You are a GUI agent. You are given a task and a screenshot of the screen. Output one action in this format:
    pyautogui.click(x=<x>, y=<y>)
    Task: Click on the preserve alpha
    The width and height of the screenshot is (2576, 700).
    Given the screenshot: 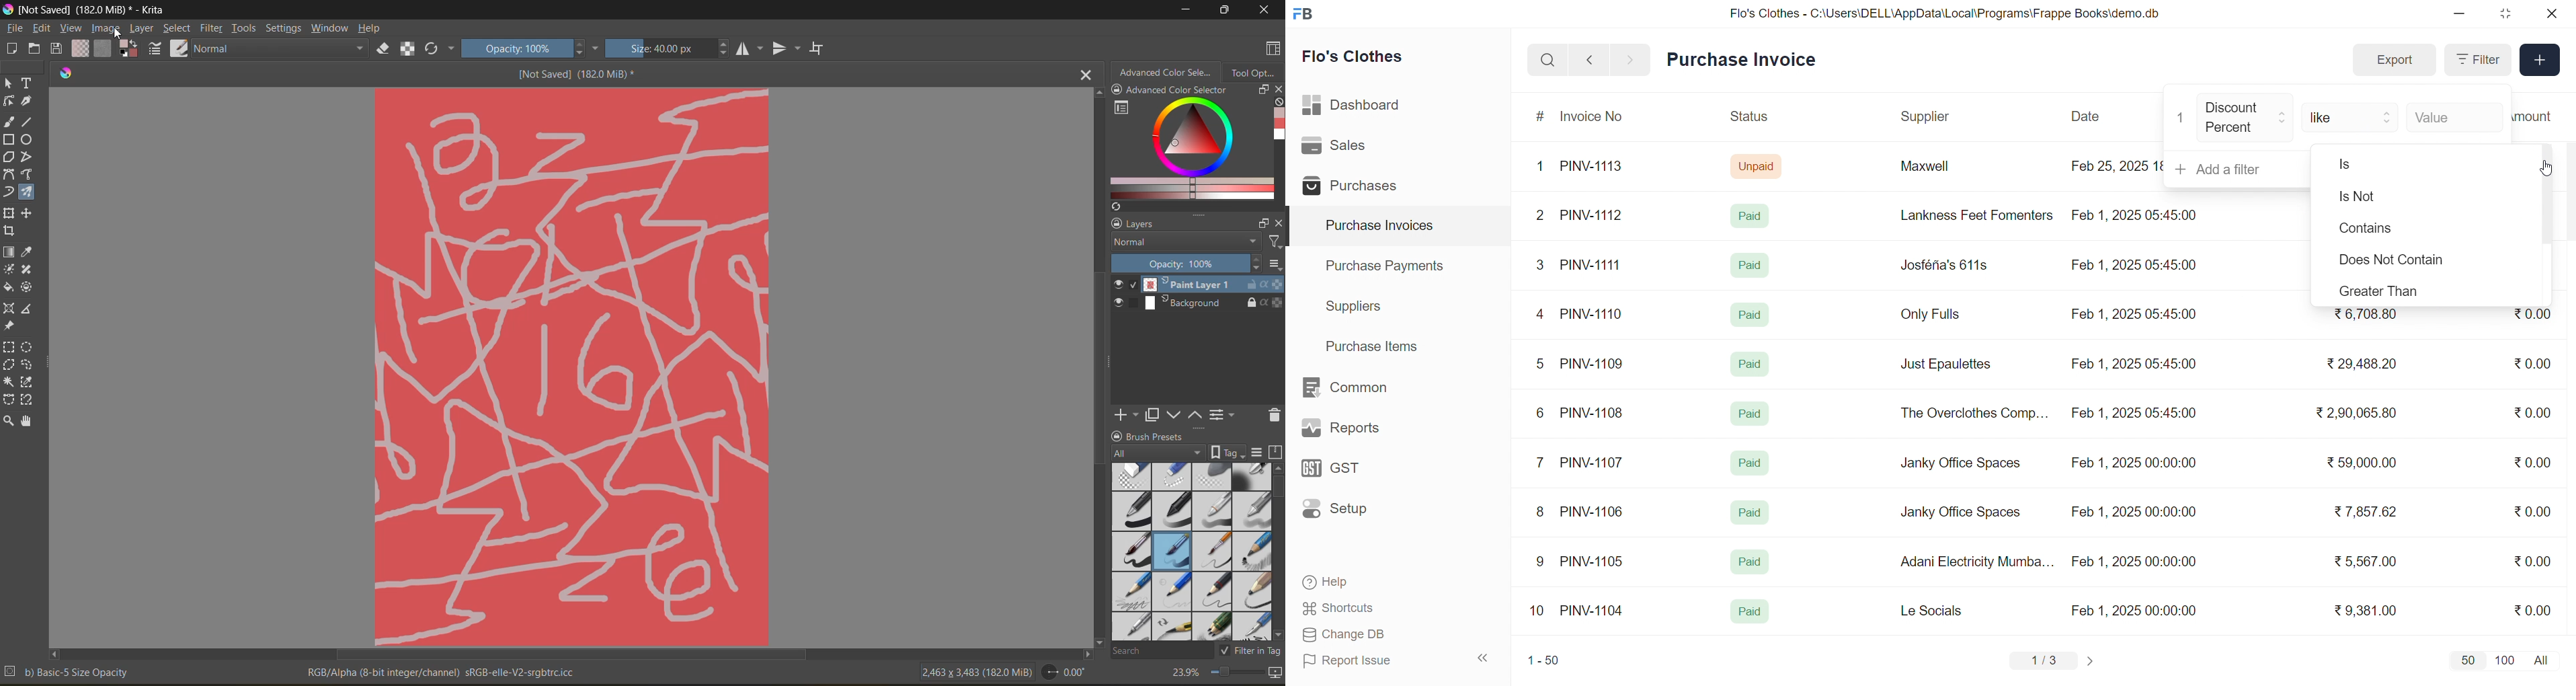 What is the action you would take?
    pyautogui.click(x=408, y=52)
    